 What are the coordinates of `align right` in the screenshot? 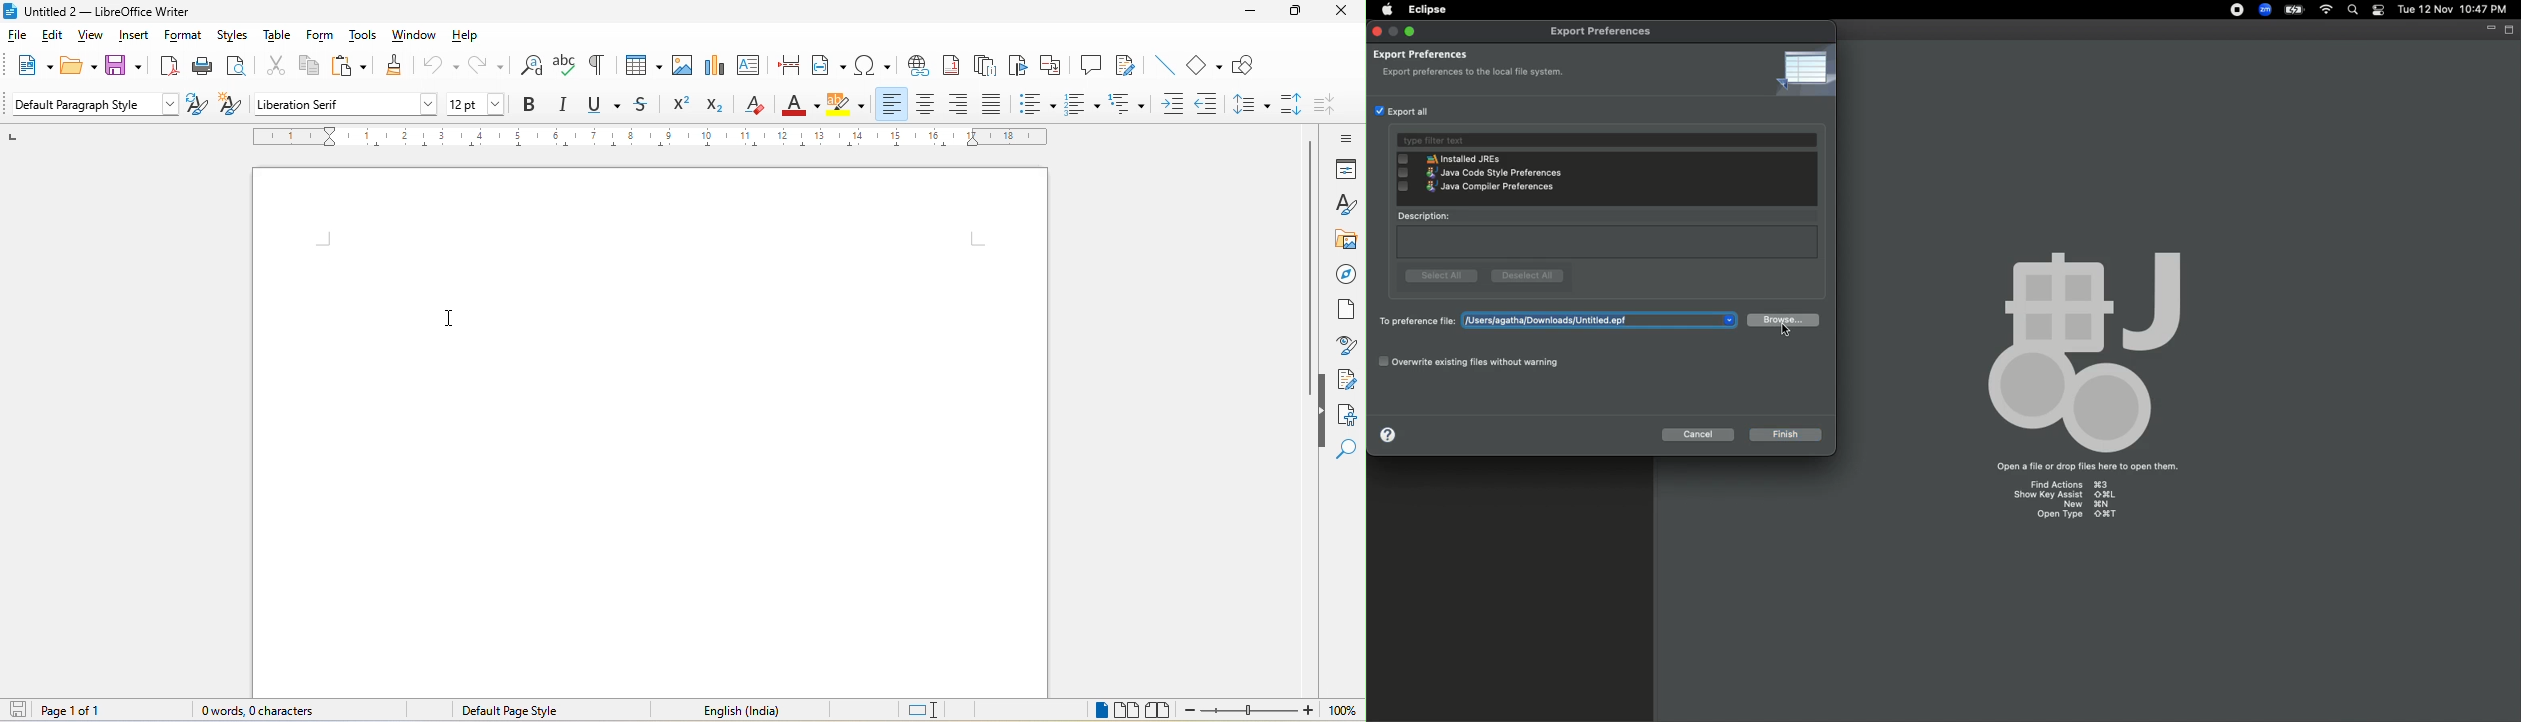 It's located at (960, 105).